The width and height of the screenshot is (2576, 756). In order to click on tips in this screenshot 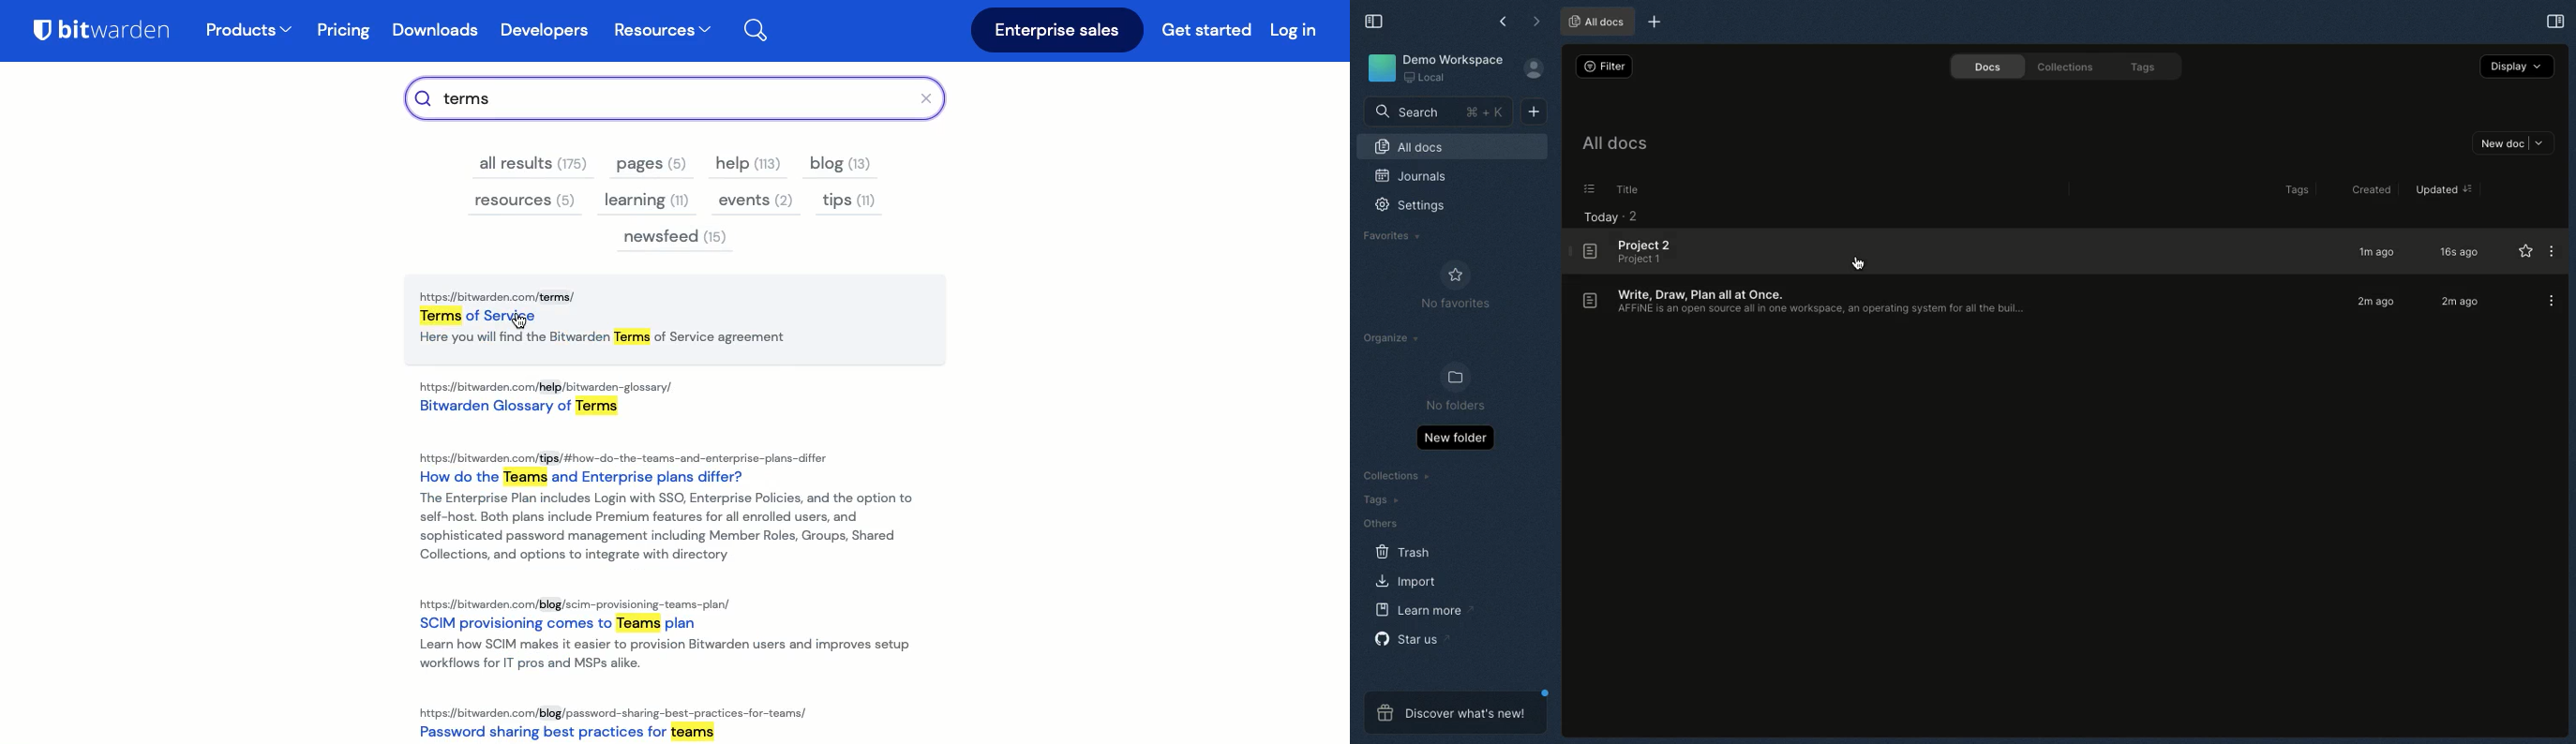, I will do `click(847, 202)`.